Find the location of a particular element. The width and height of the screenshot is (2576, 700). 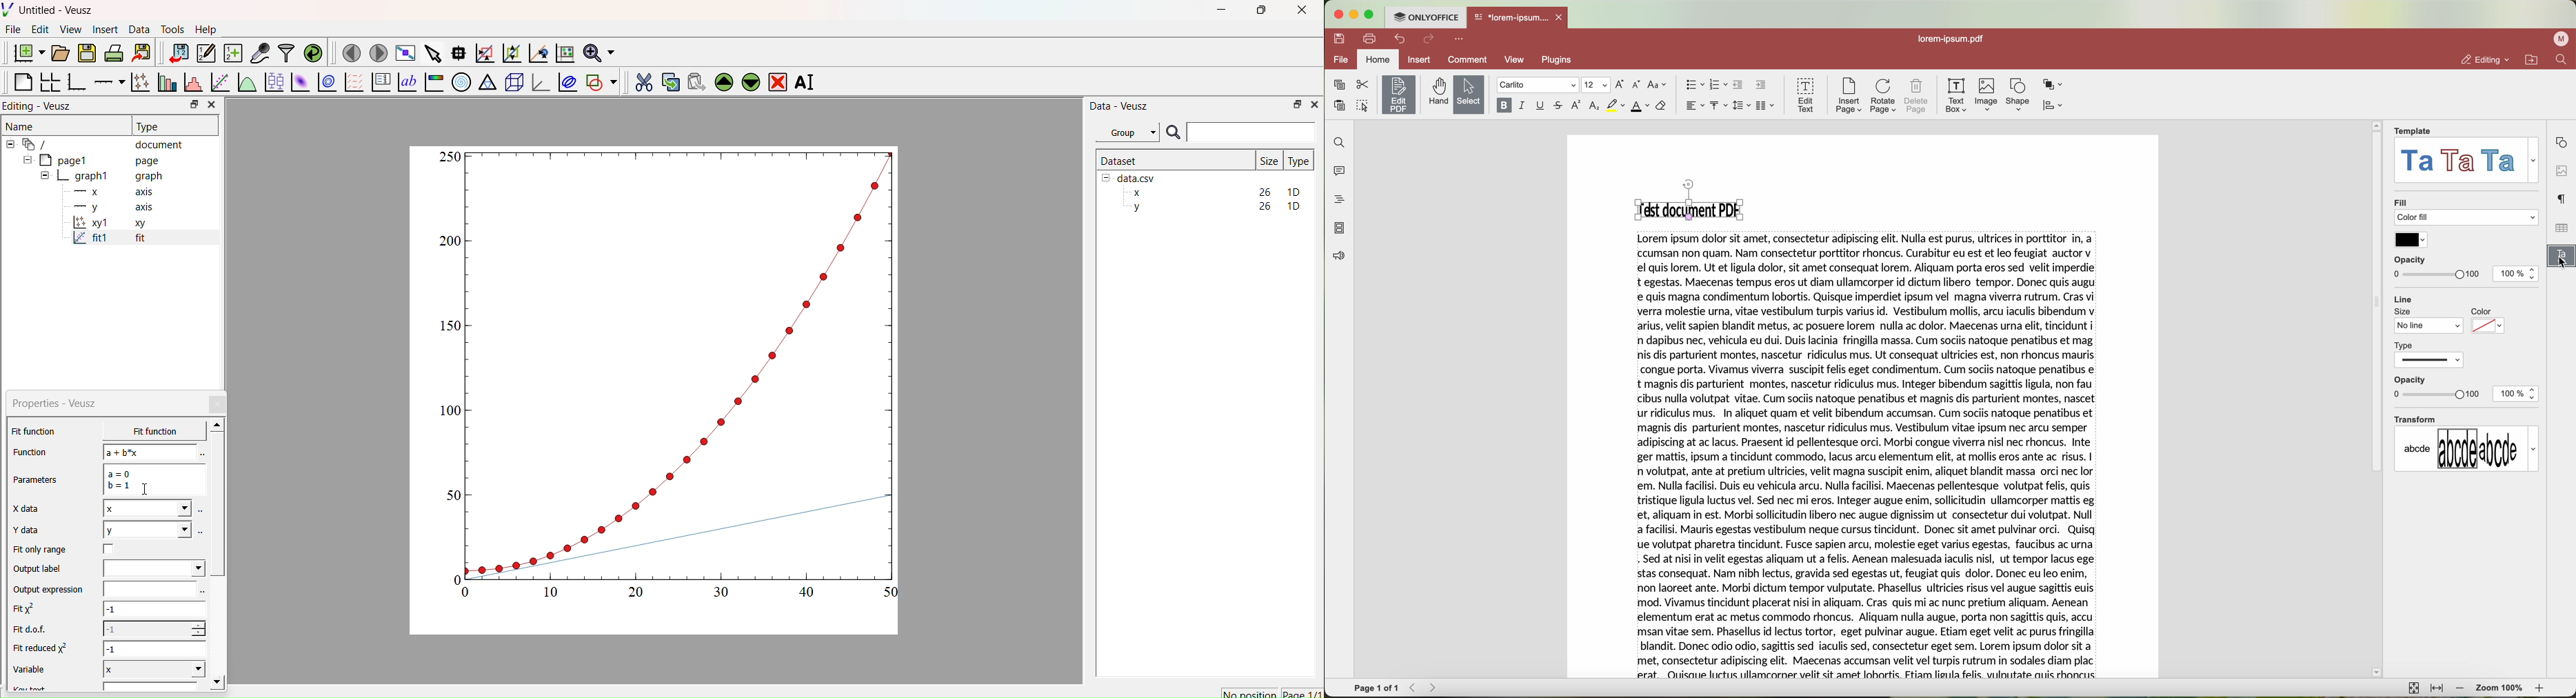

fit to page is located at coordinates (2414, 688).